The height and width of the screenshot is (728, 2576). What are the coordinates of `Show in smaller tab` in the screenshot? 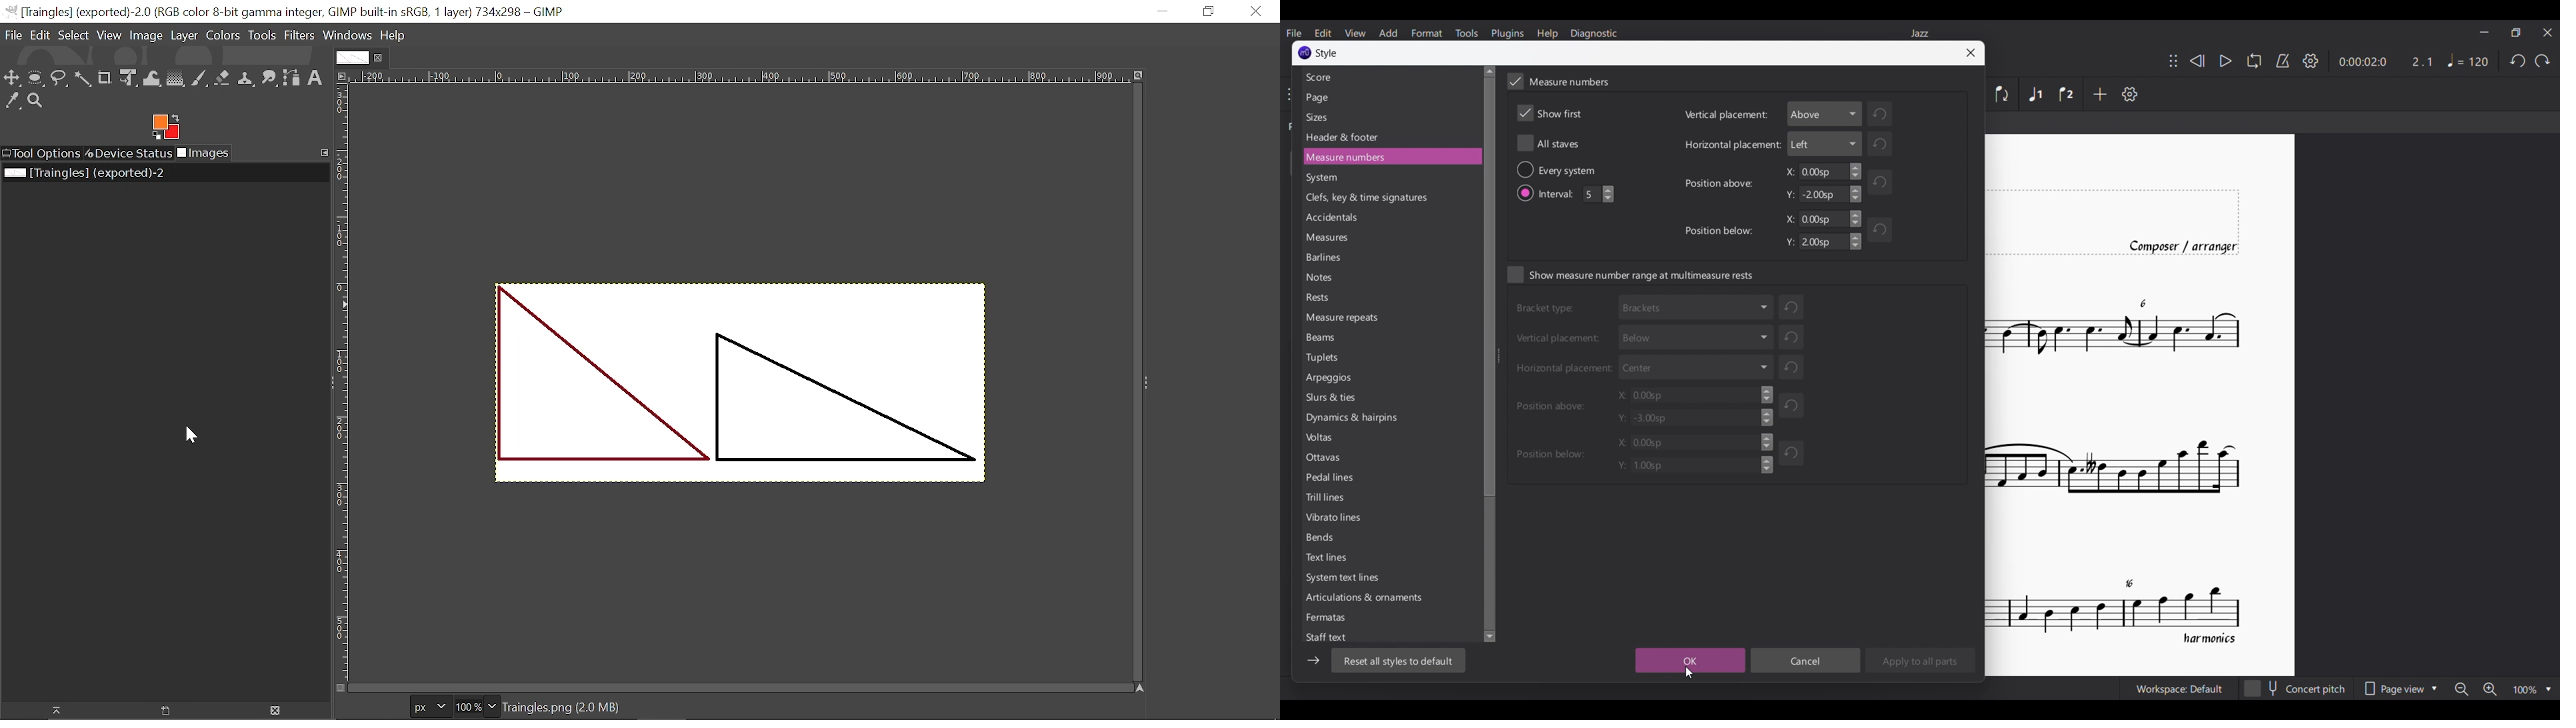 It's located at (2515, 33).